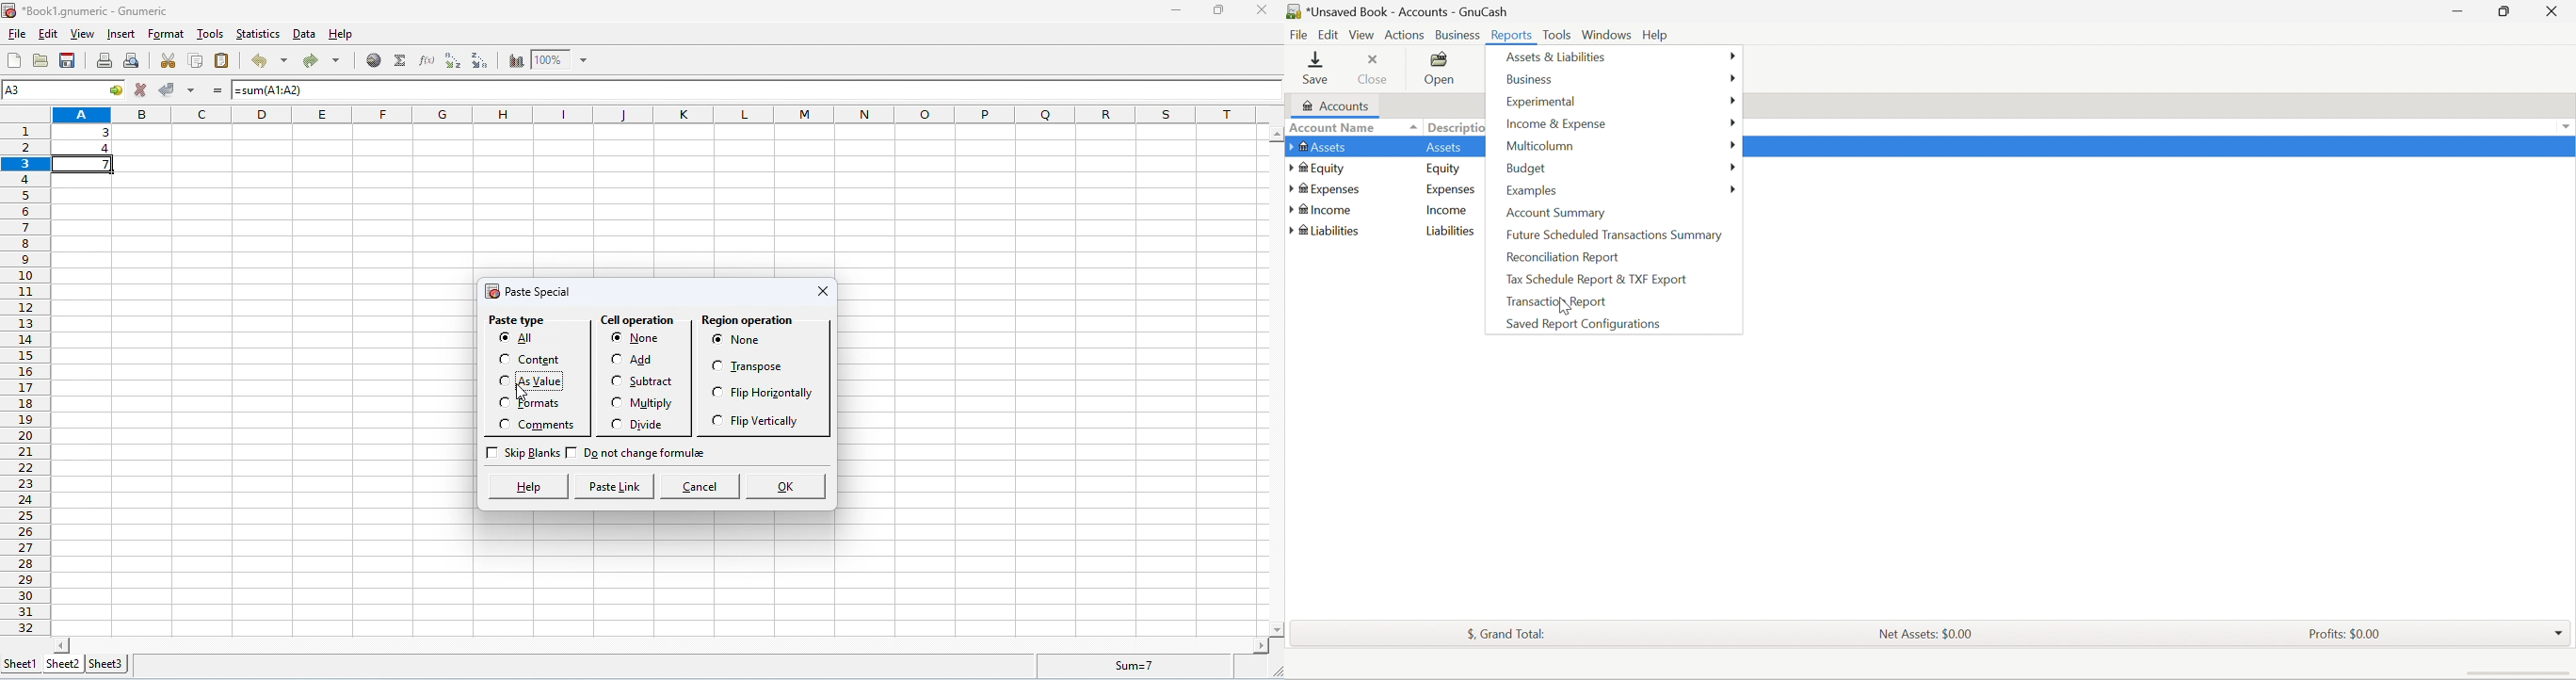 Image resolution: width=2576 pixels, height=700 pixels. Describe the element at coordinates (217, 93) in the screenshot. I see `=` at that location.